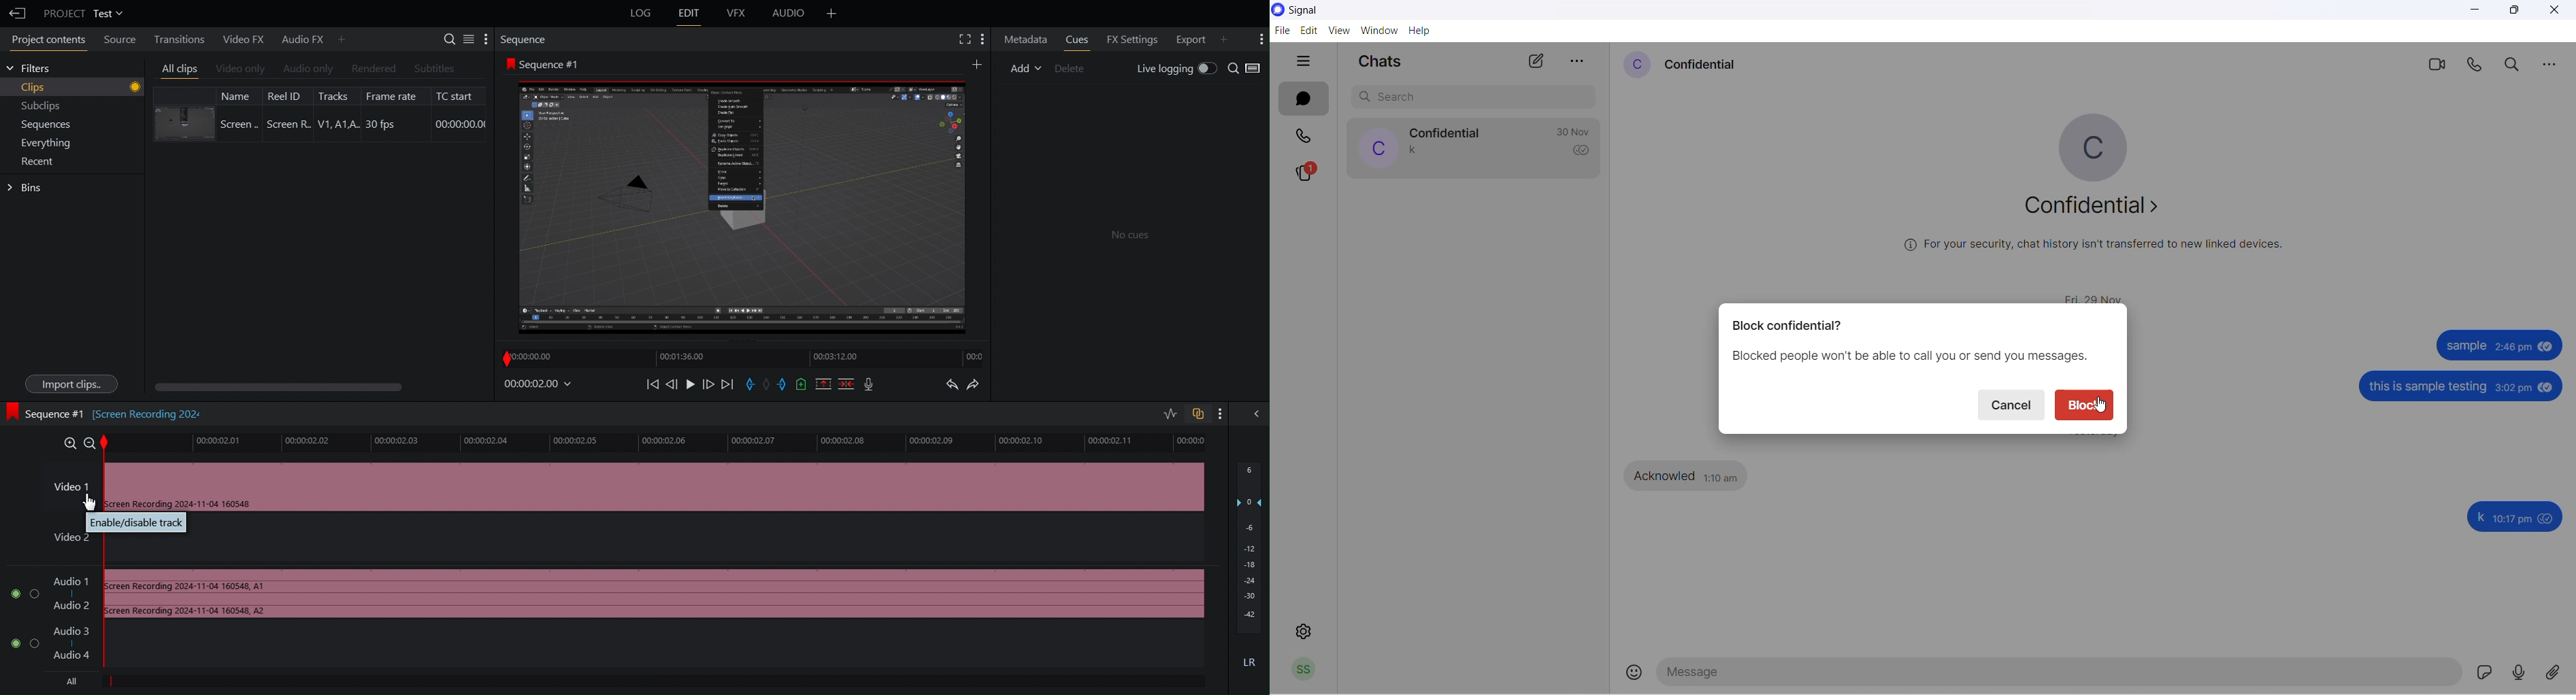 Image resolution: width=2576 pixels, height=700 pixels. Describe the element at coordinates (2514, 12) in the screenshot. I see `maximize` at that location.